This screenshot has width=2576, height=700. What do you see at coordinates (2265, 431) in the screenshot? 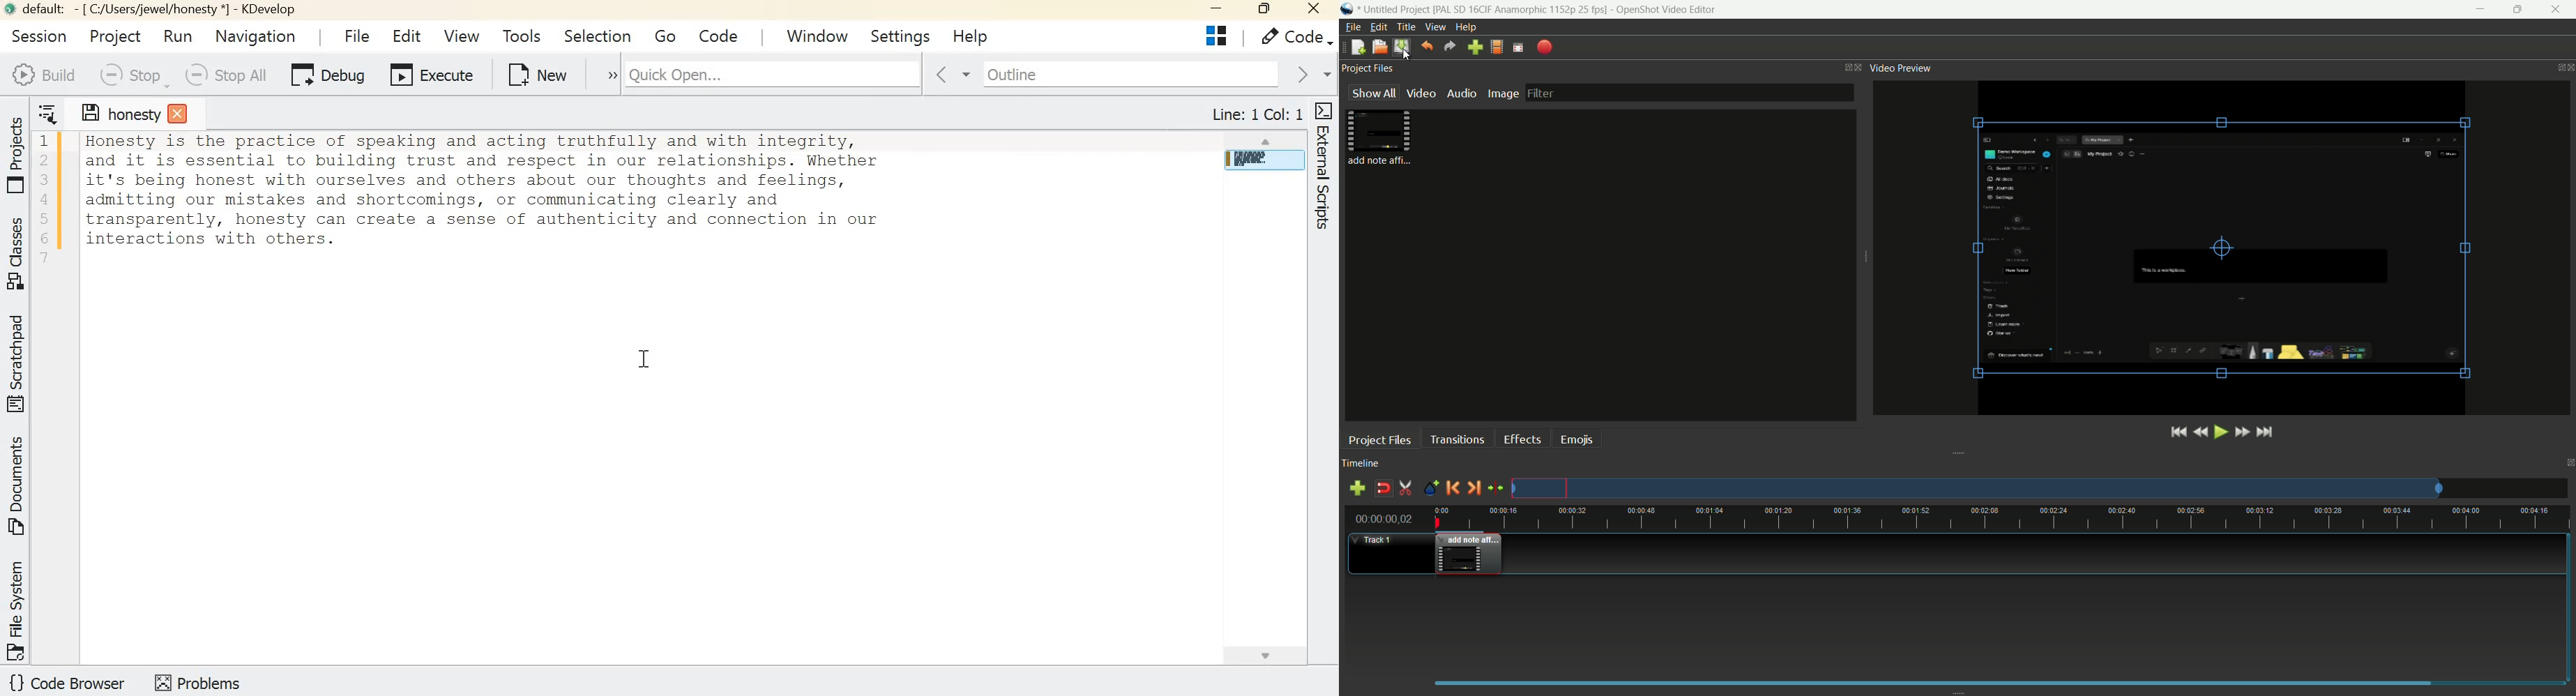
I see `jump to end` at bounding box center [2265, 431].